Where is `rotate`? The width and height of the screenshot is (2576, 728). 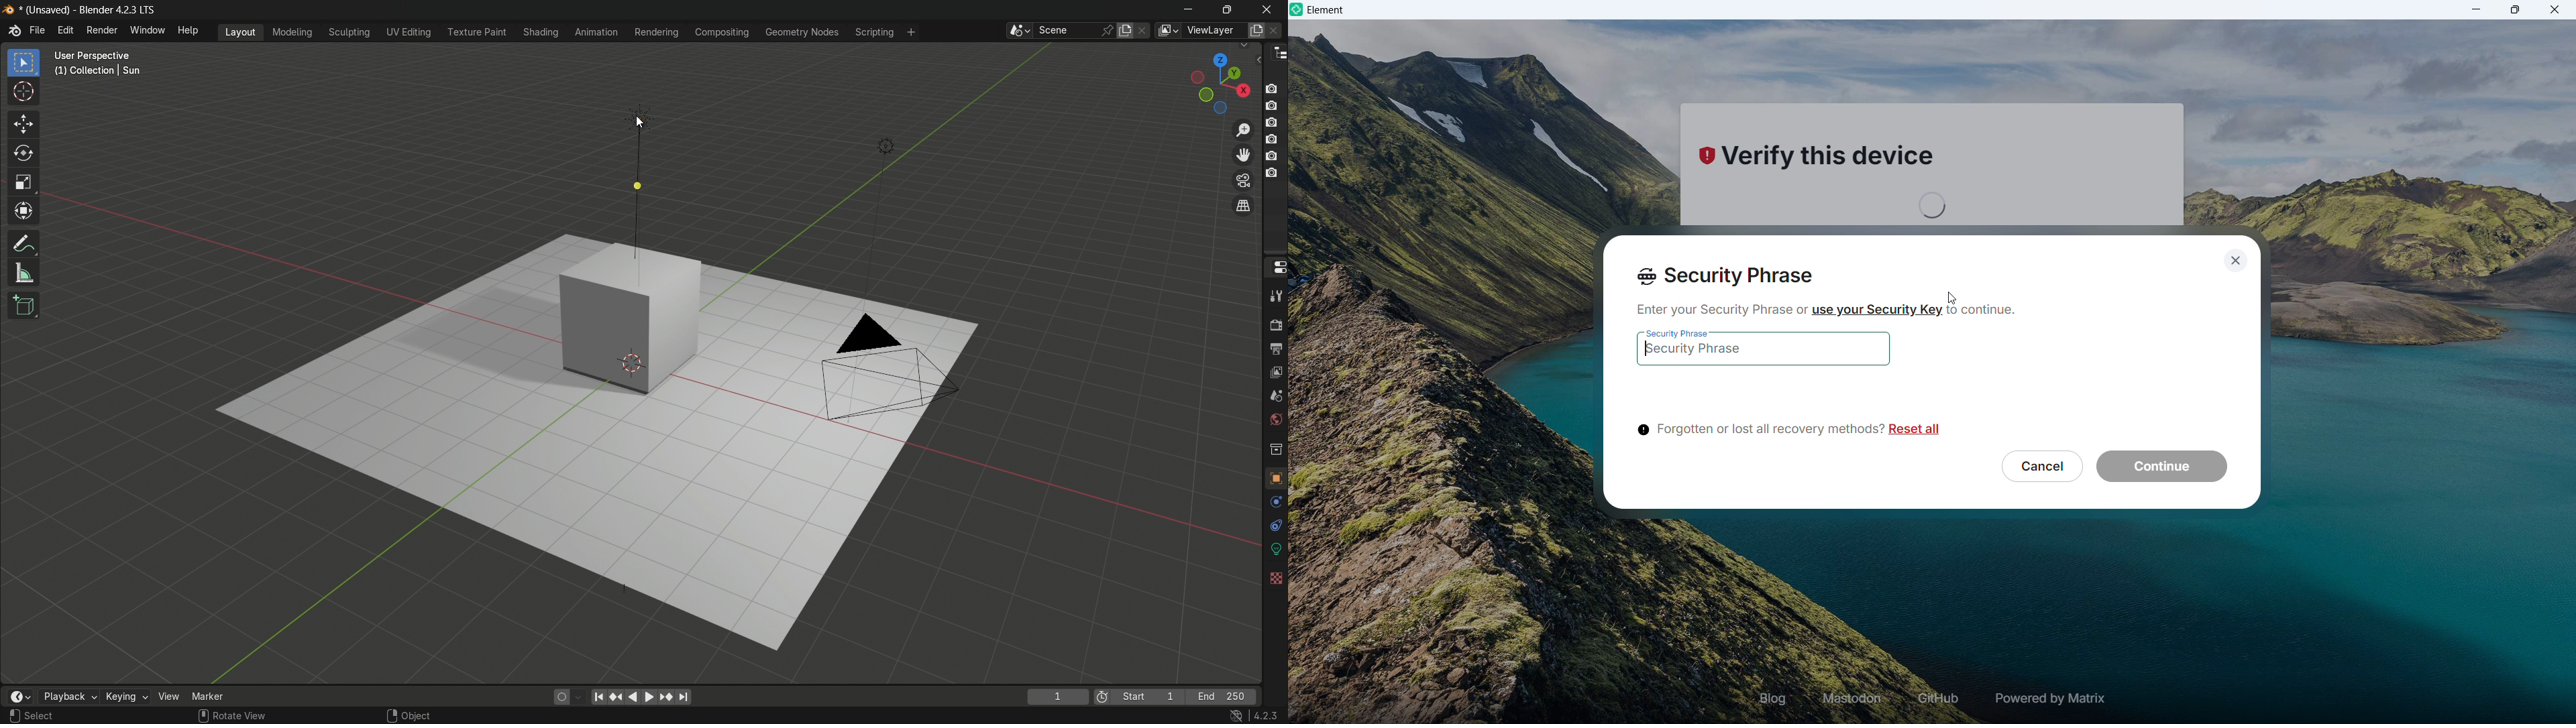 rotate is located at coordinates (25, 154).